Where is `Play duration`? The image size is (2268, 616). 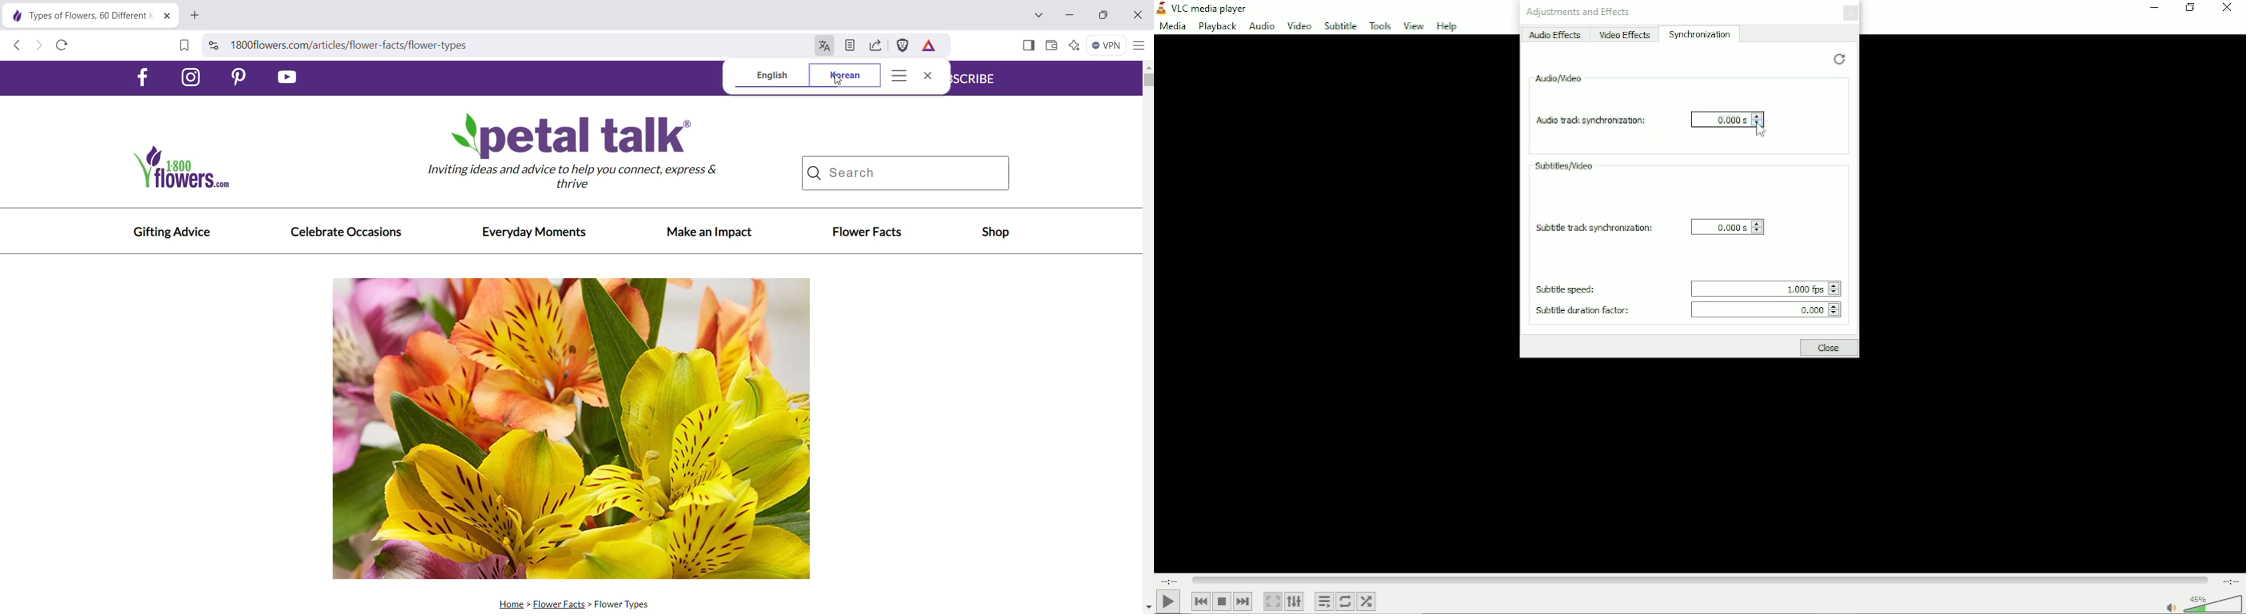
Play duration is located at coordinates (1702, 580).